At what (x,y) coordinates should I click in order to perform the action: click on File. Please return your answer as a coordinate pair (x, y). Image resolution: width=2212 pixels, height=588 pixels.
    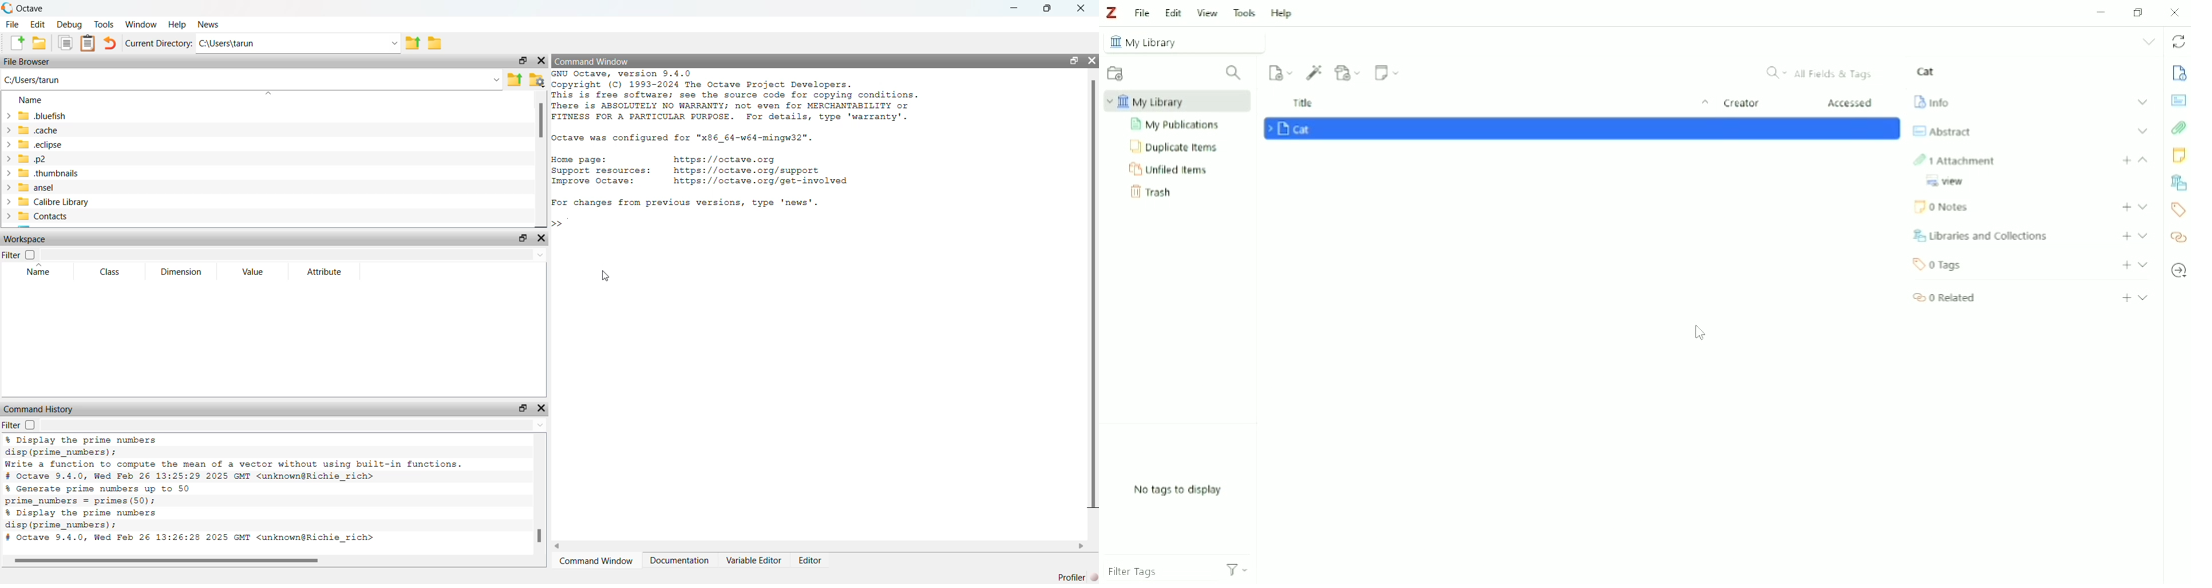
    Looking at the image, I should click on (1141, 12).